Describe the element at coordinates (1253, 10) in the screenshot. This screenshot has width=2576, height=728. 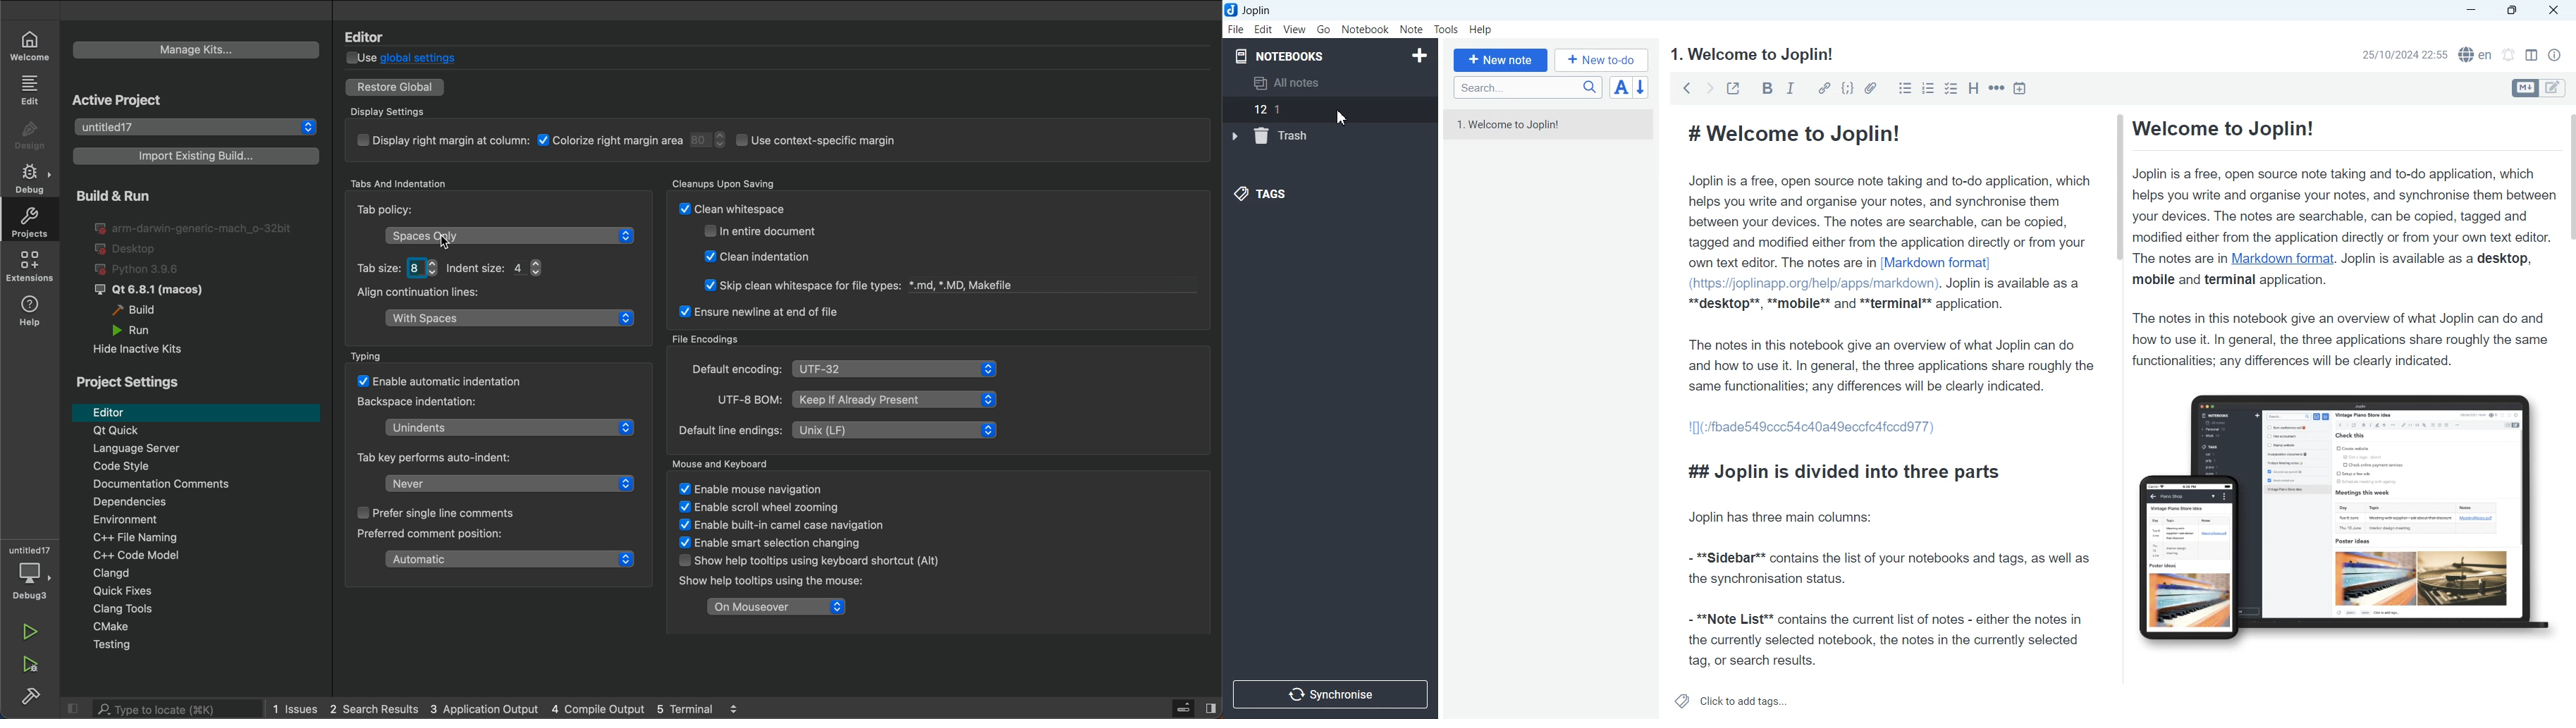
I see `Joplin` at that location.